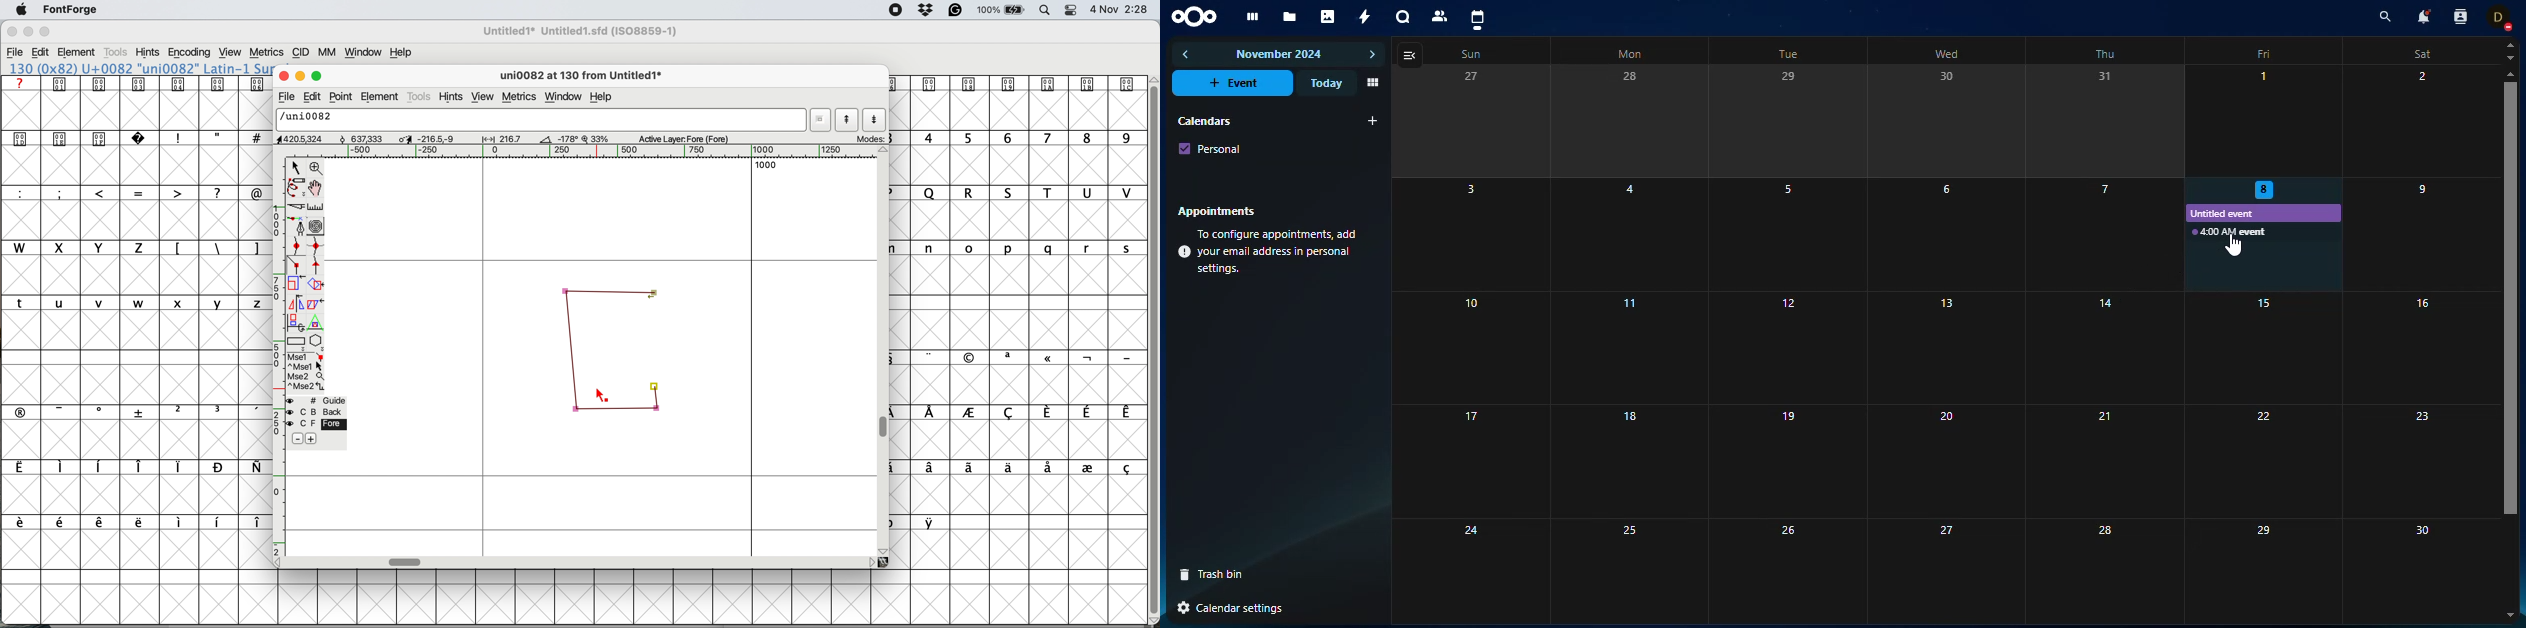 This screenshot has height=644, width=2548. Describe the element at coordinates (573, 351) in the screenshot. I see `corner points connected` at that location.